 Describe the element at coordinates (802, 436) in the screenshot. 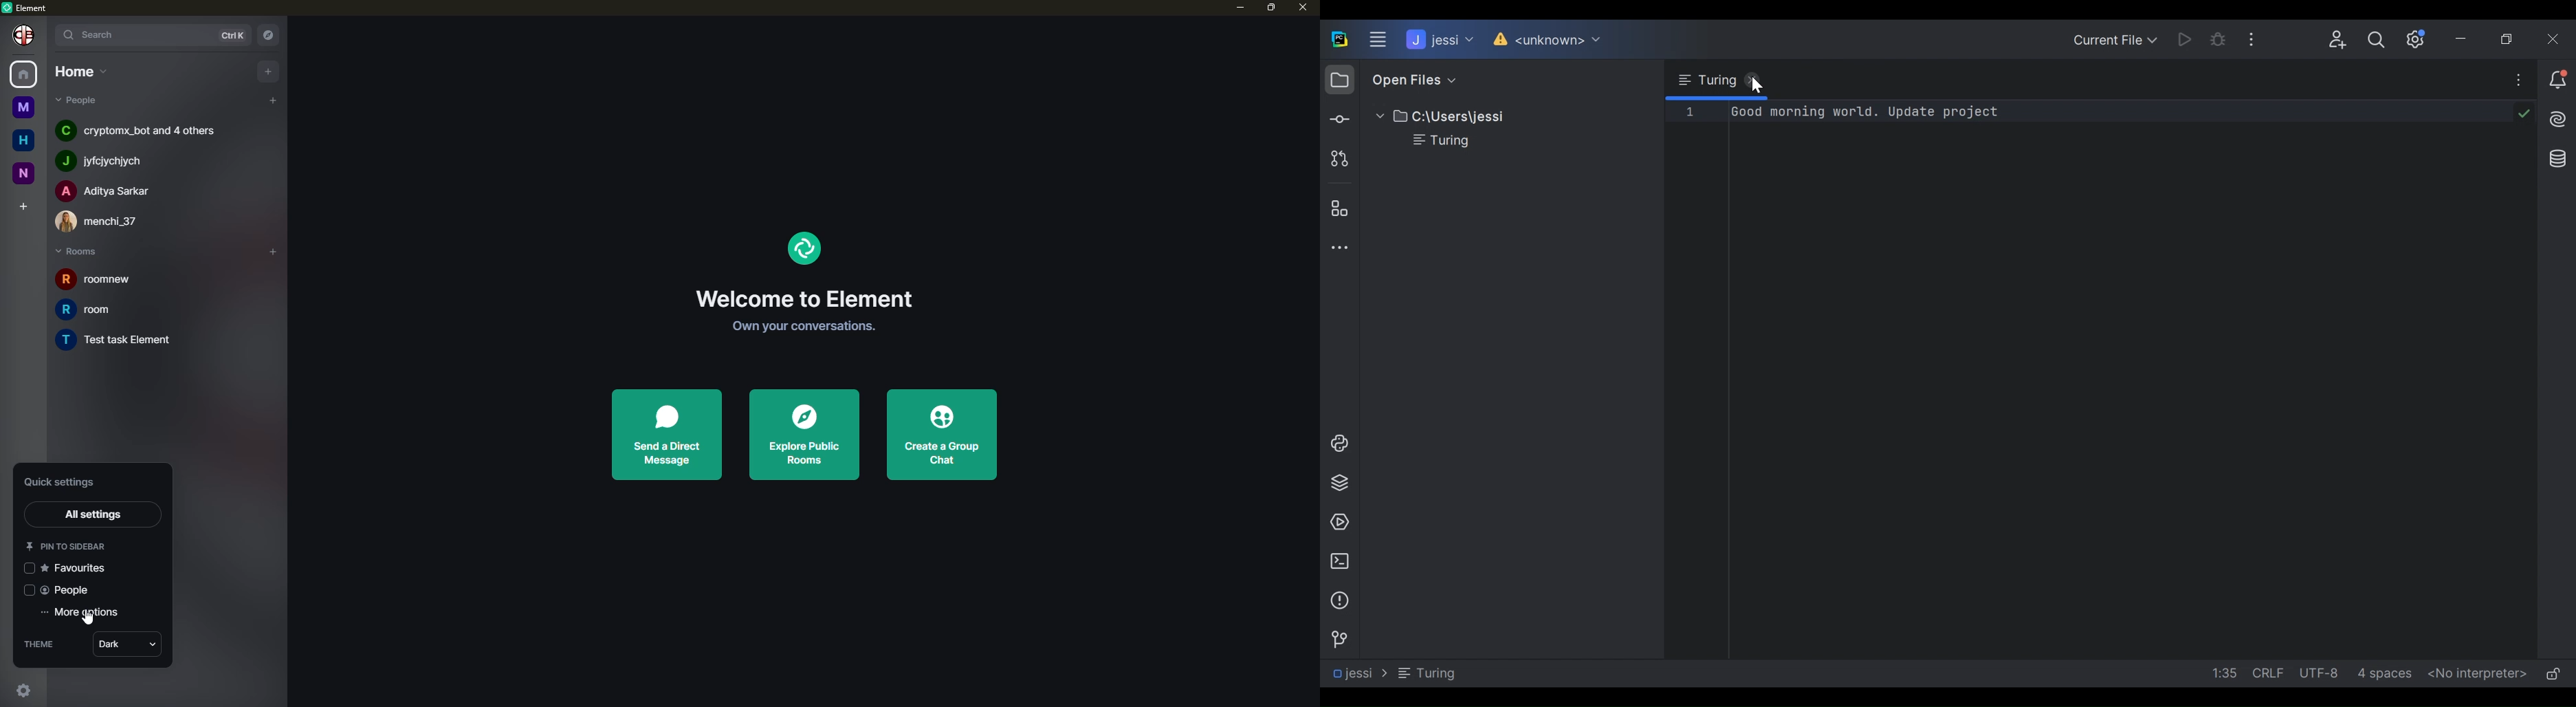

I see `explore public rooms` at that location.